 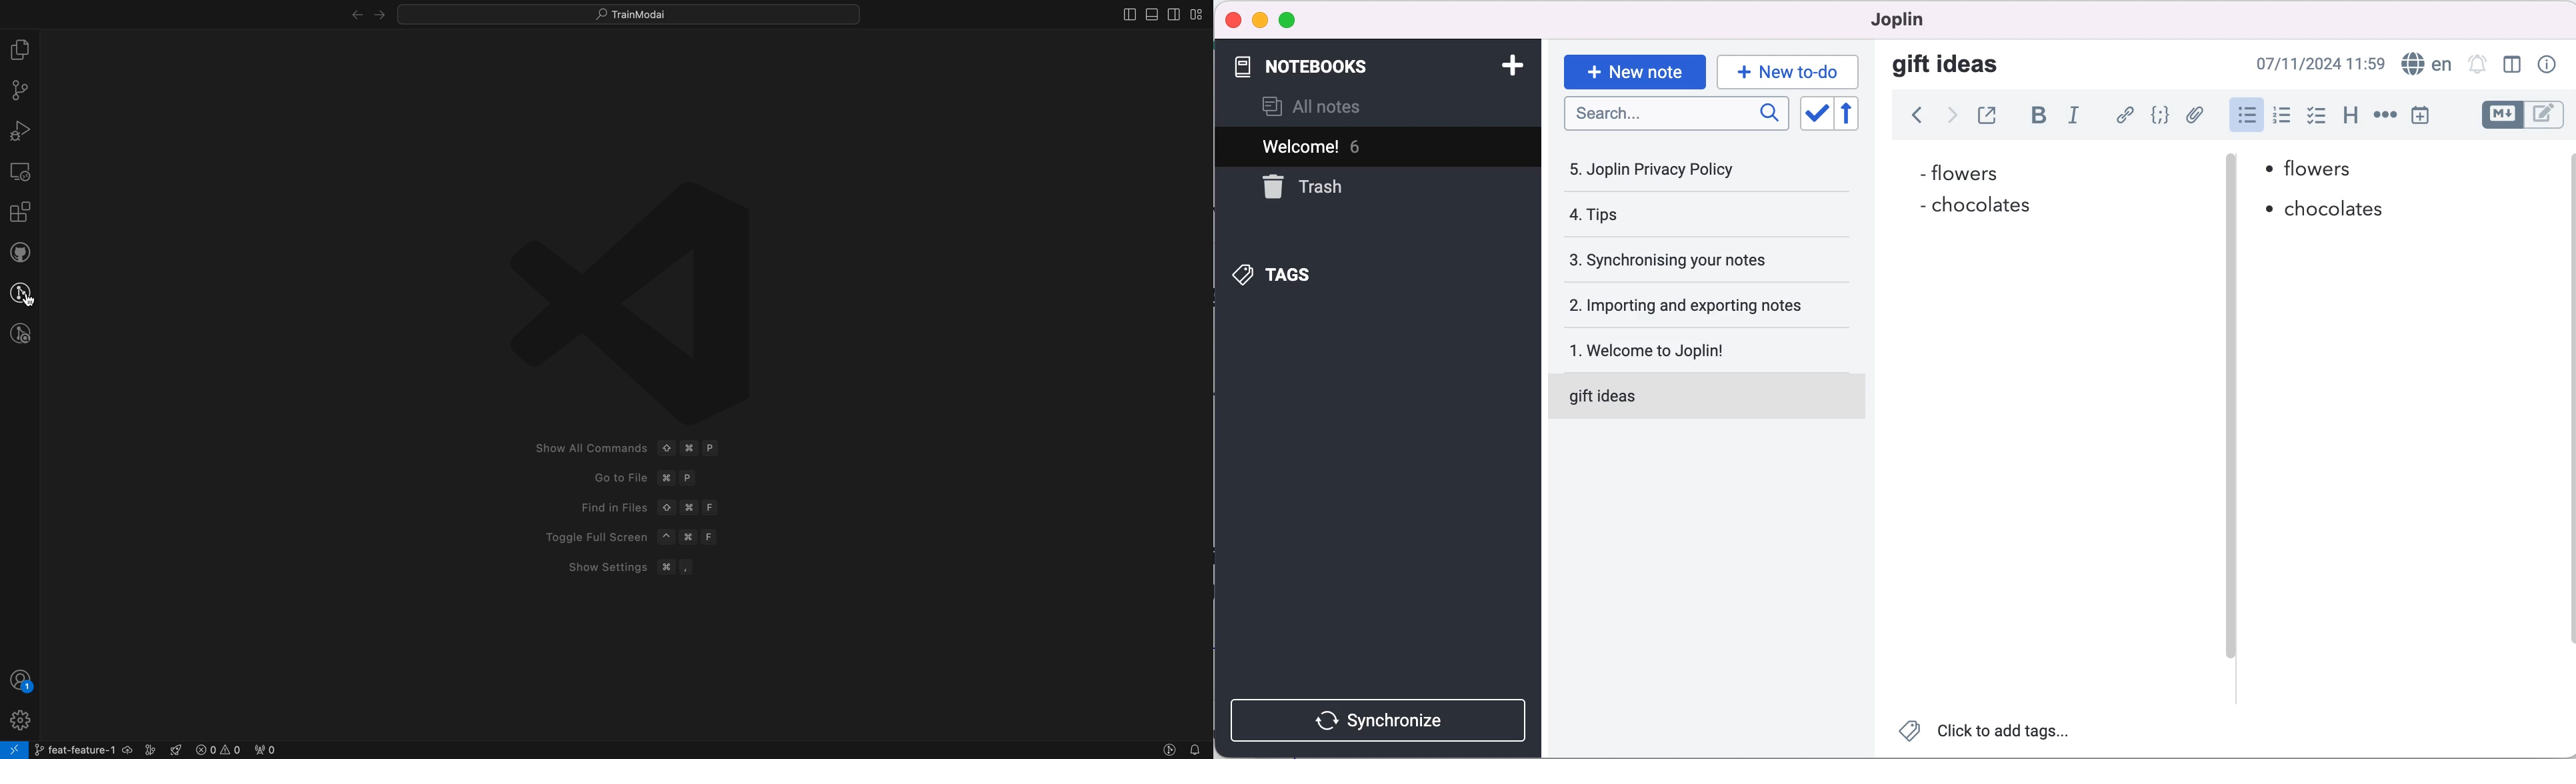 What do you see at coordinates (23, 253) in the screenshot?
I see `github` at bounding box center [23, 253].